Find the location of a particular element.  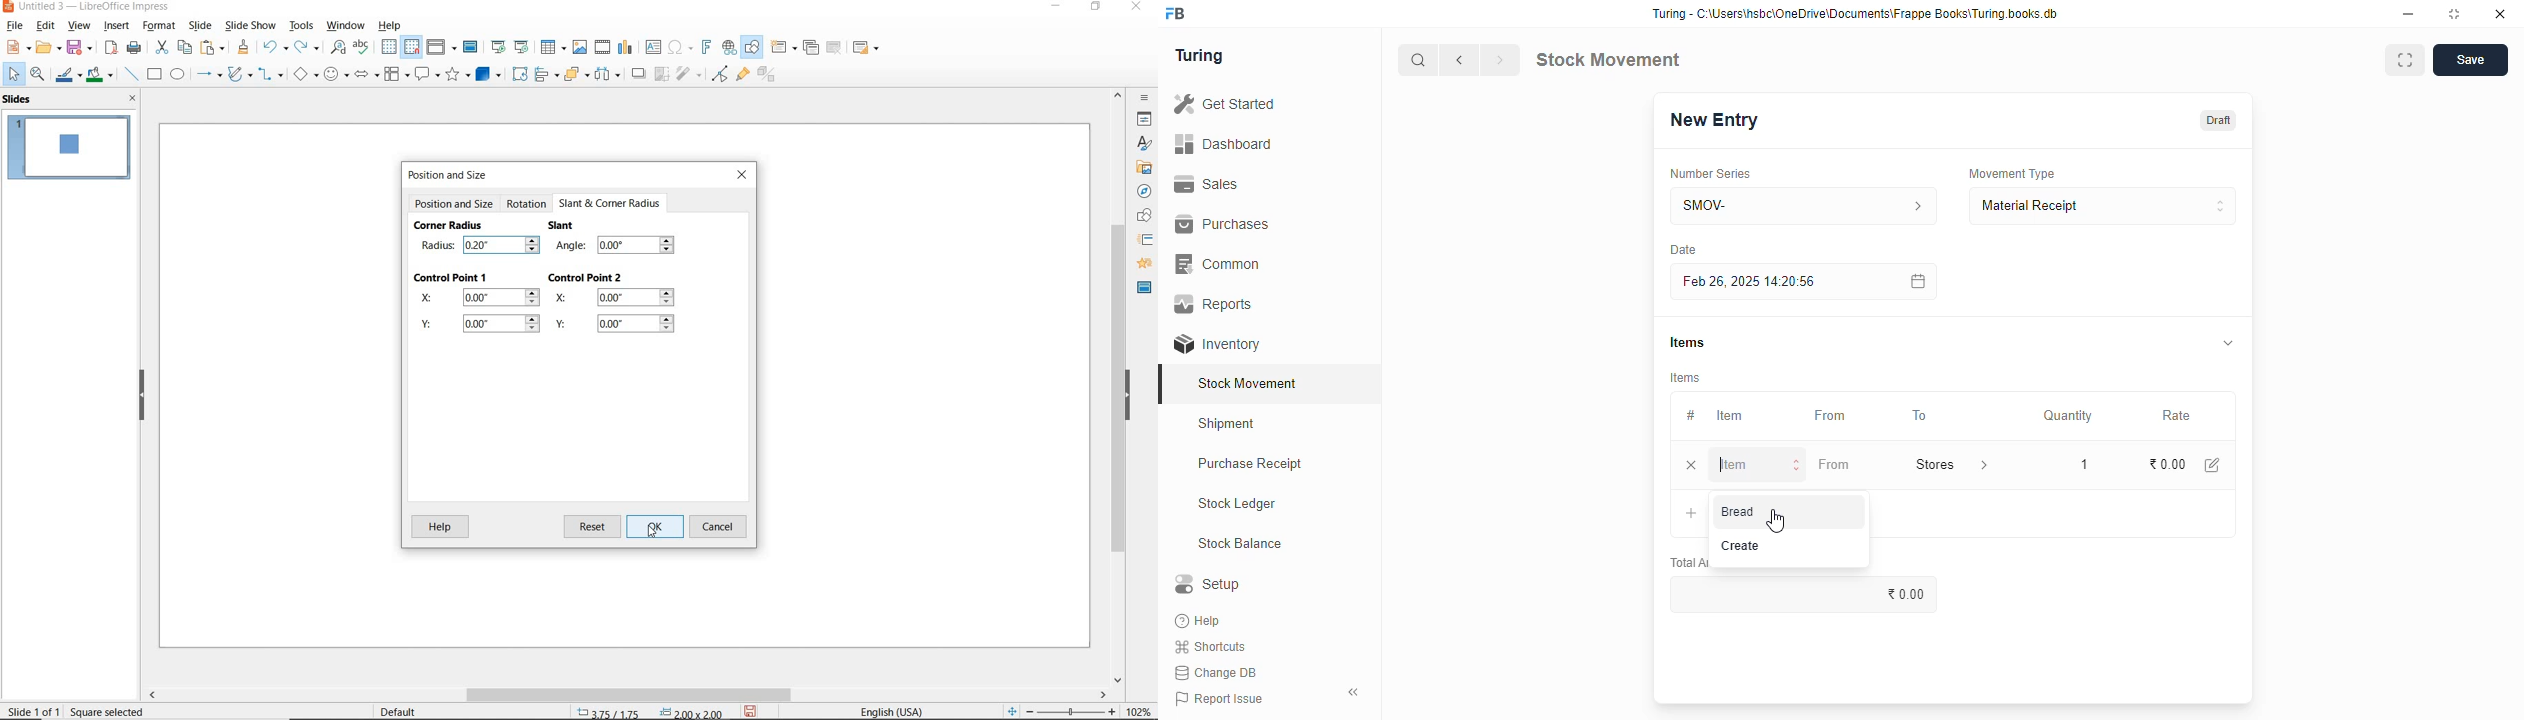

sidebar settings is located at coordinates (1146, 99).